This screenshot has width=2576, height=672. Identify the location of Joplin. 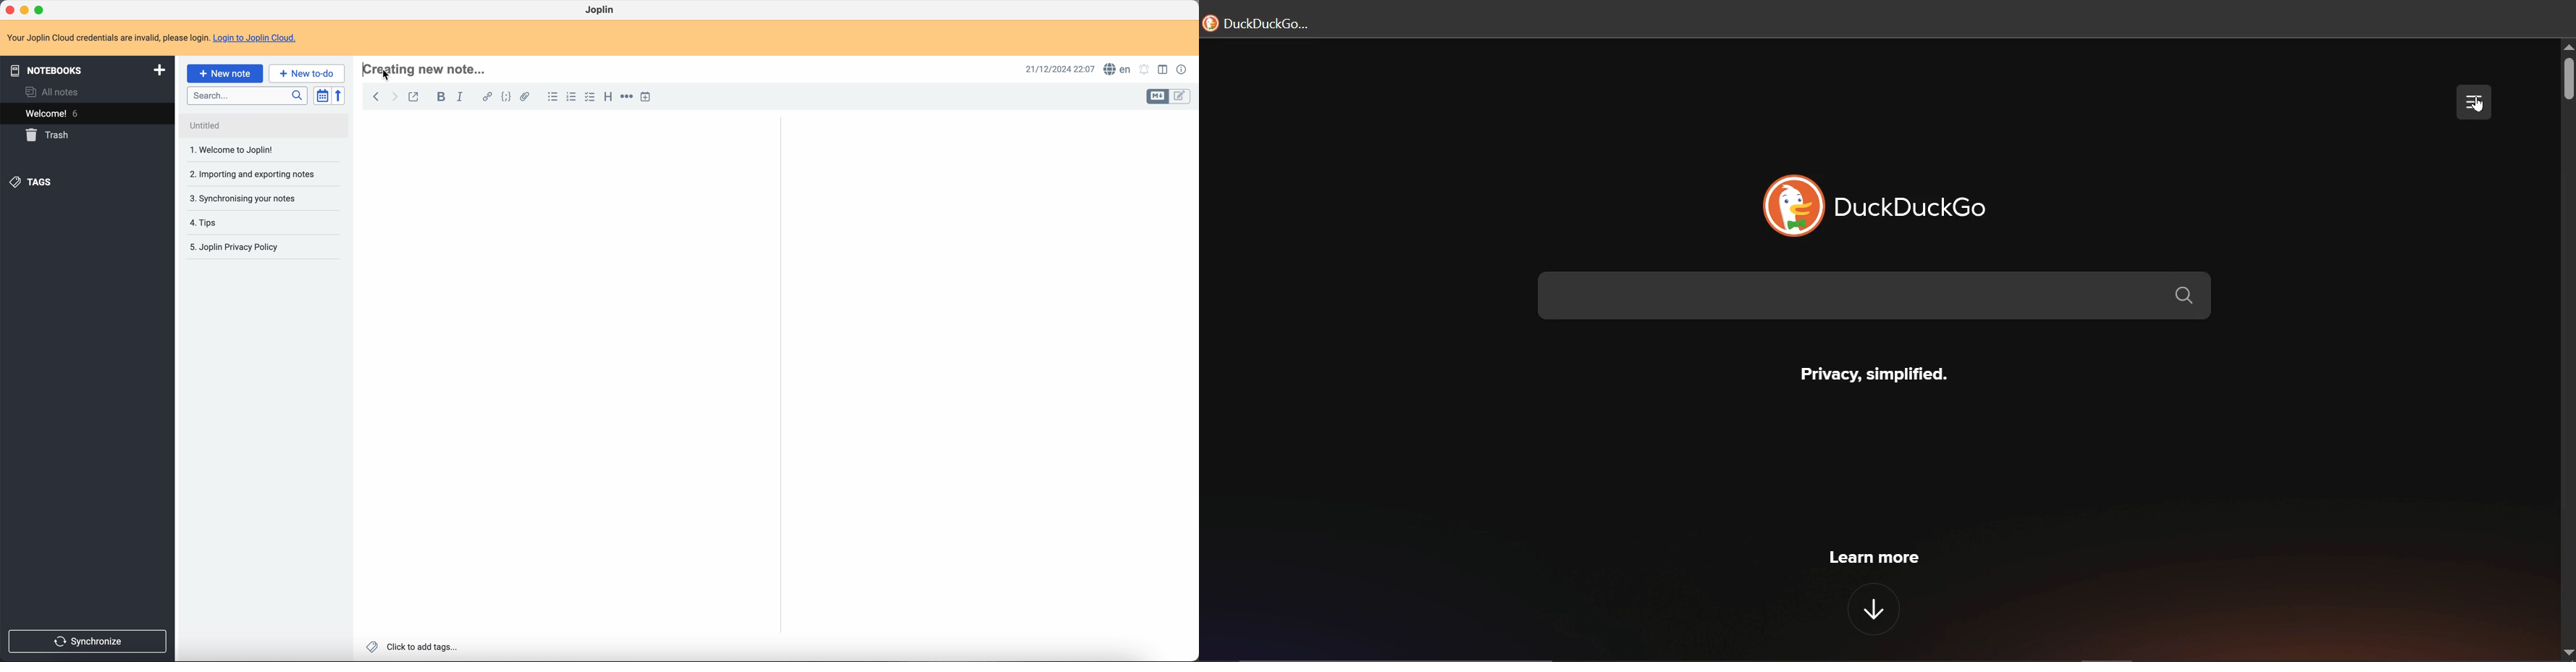
(601, 10).